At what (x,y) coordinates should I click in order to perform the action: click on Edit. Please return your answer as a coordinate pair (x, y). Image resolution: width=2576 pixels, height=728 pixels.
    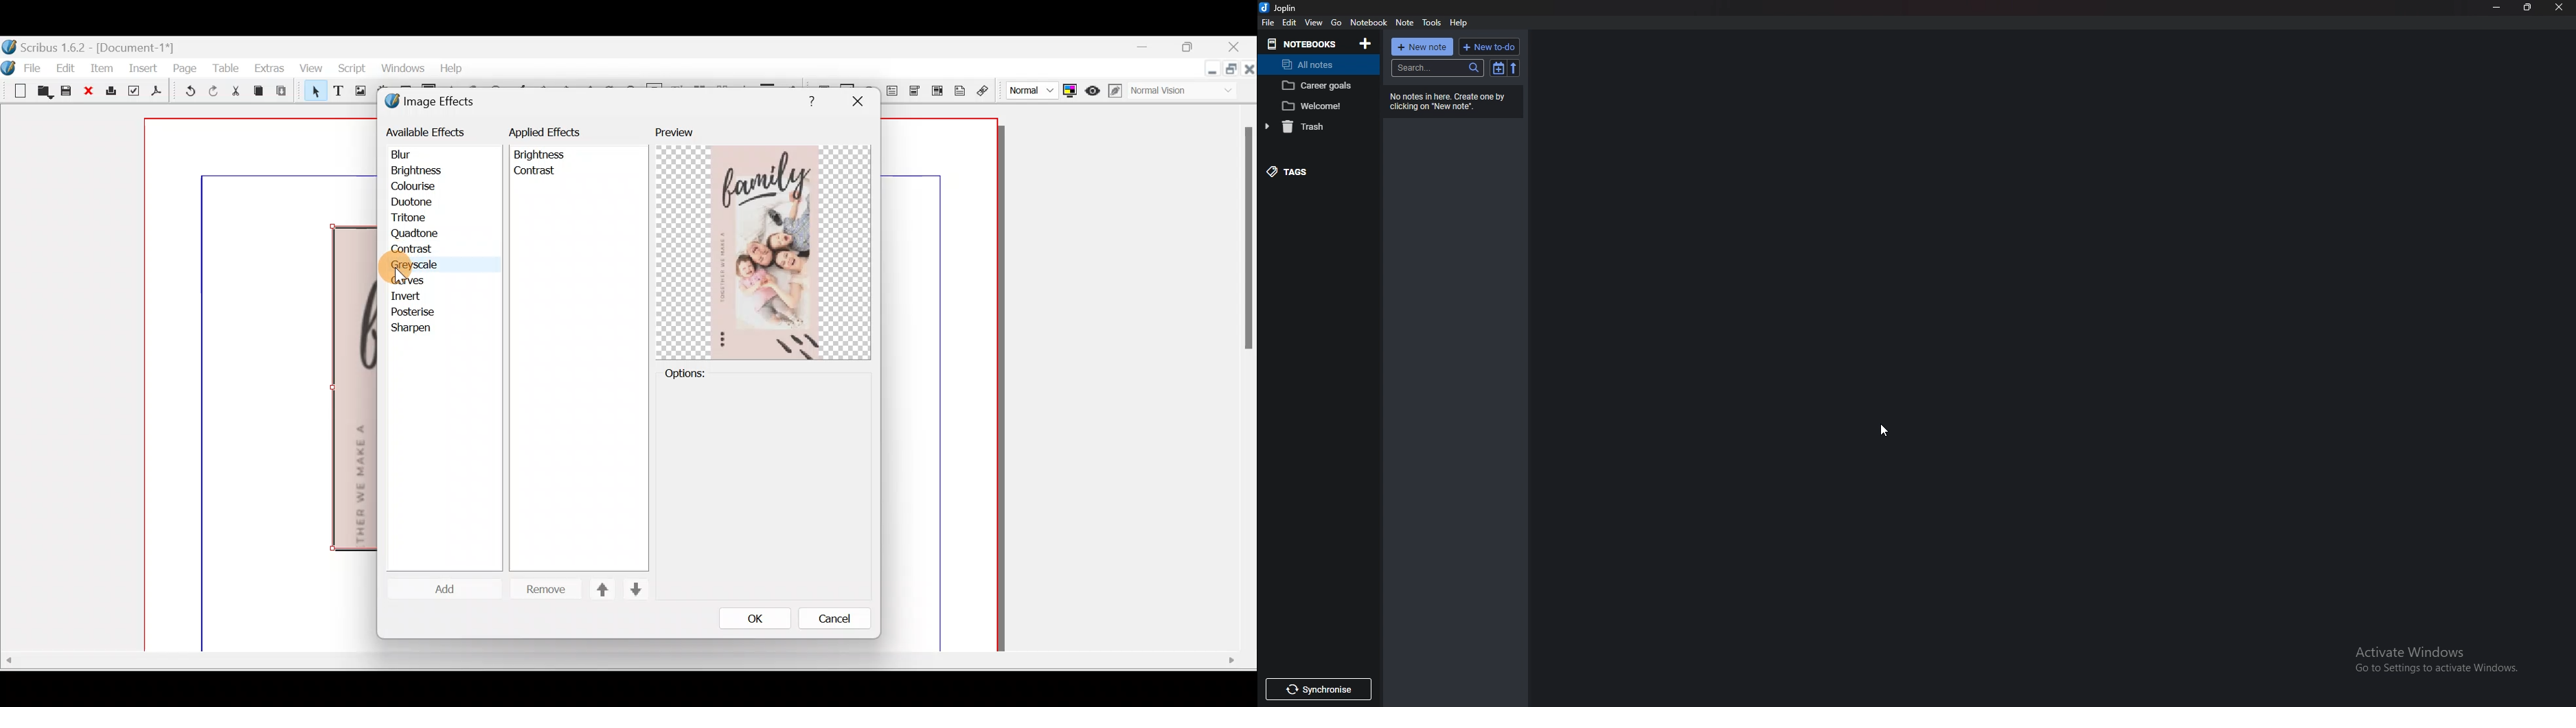
    Looking at the image, I should click on (66, 67).